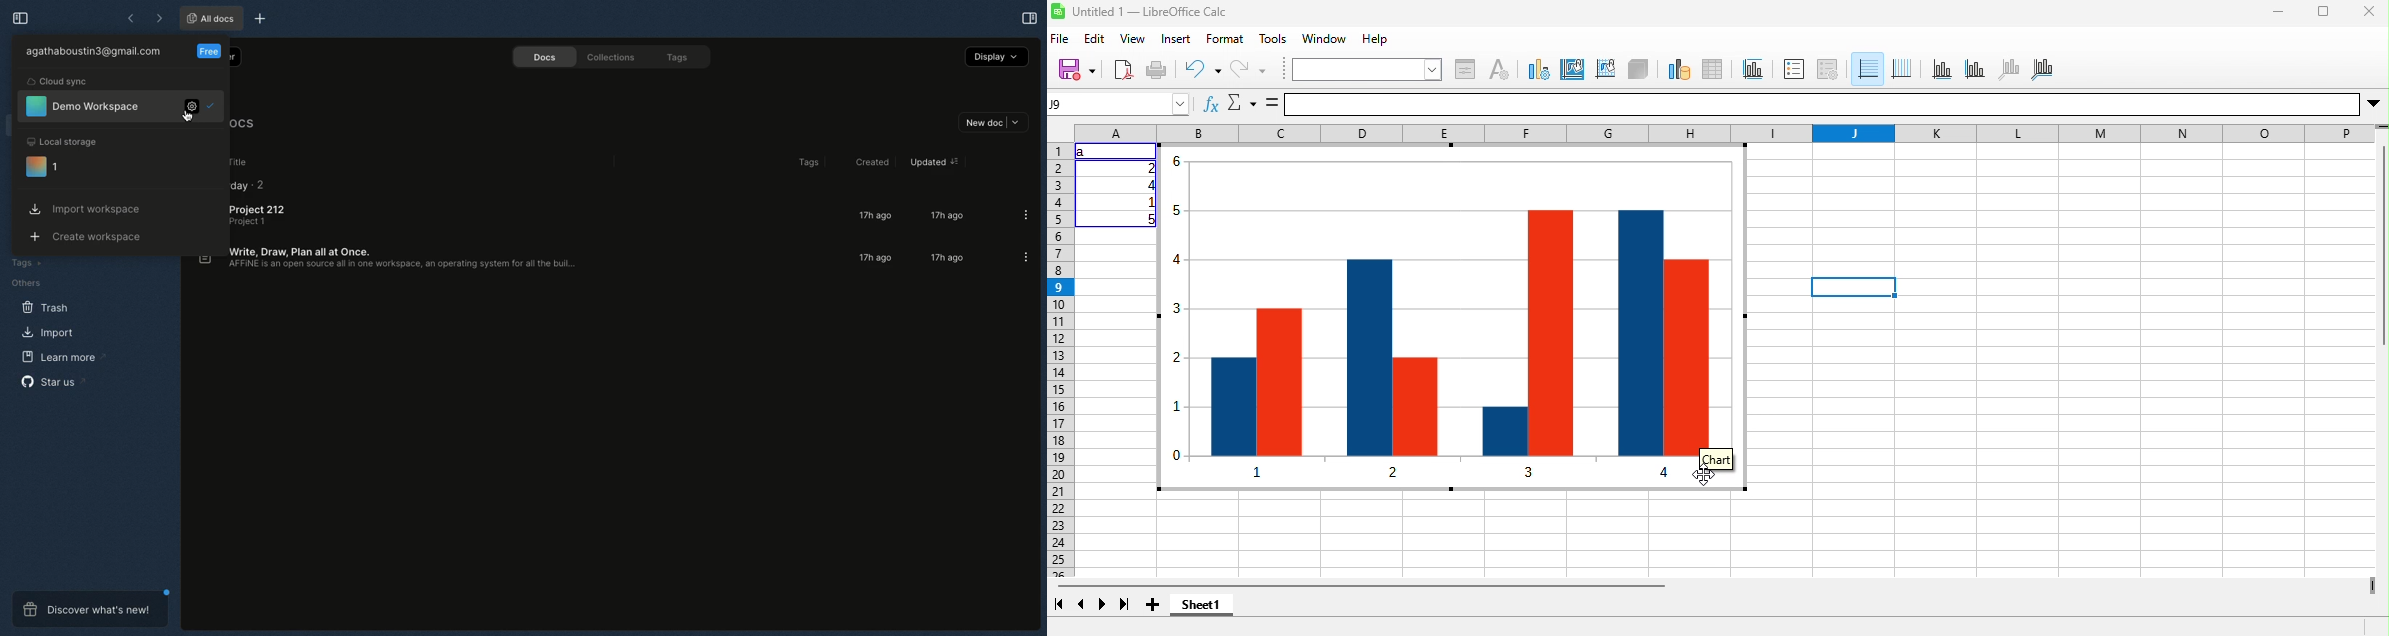  I want to click on select function, so click(1243, 103).